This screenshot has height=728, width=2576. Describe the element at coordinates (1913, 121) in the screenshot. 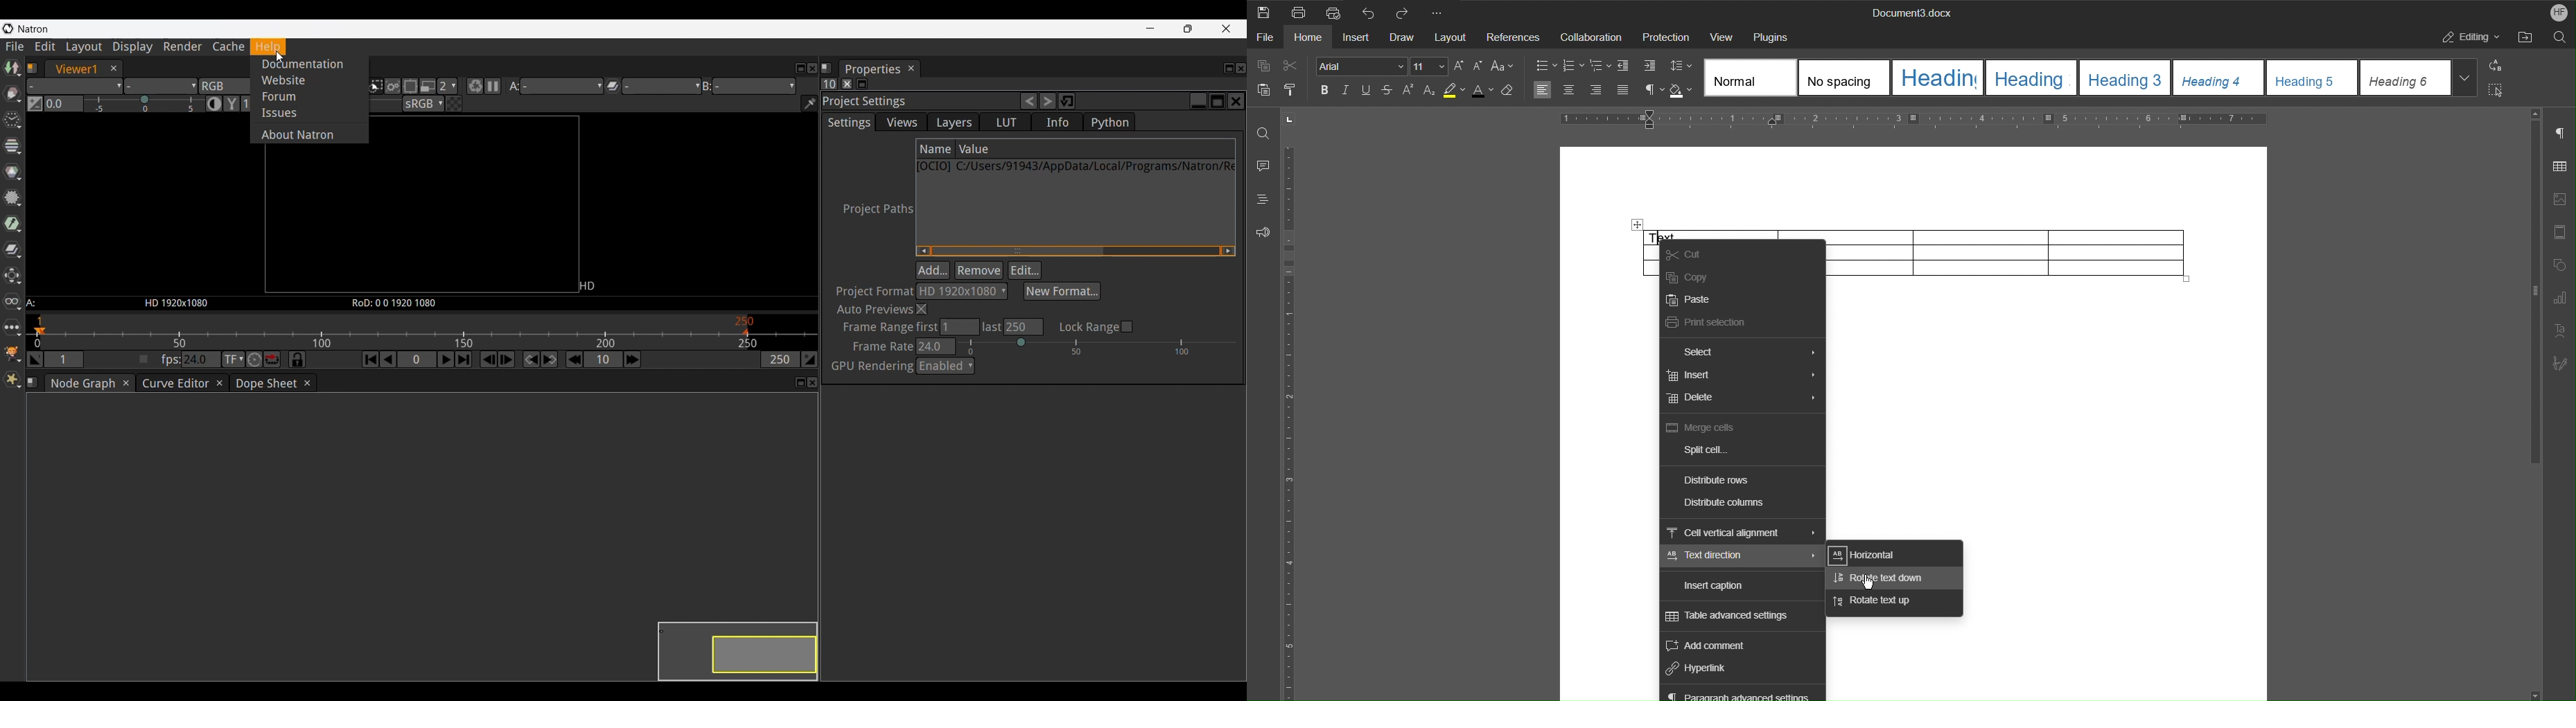

I see `Horizontal Ruler` at that location.